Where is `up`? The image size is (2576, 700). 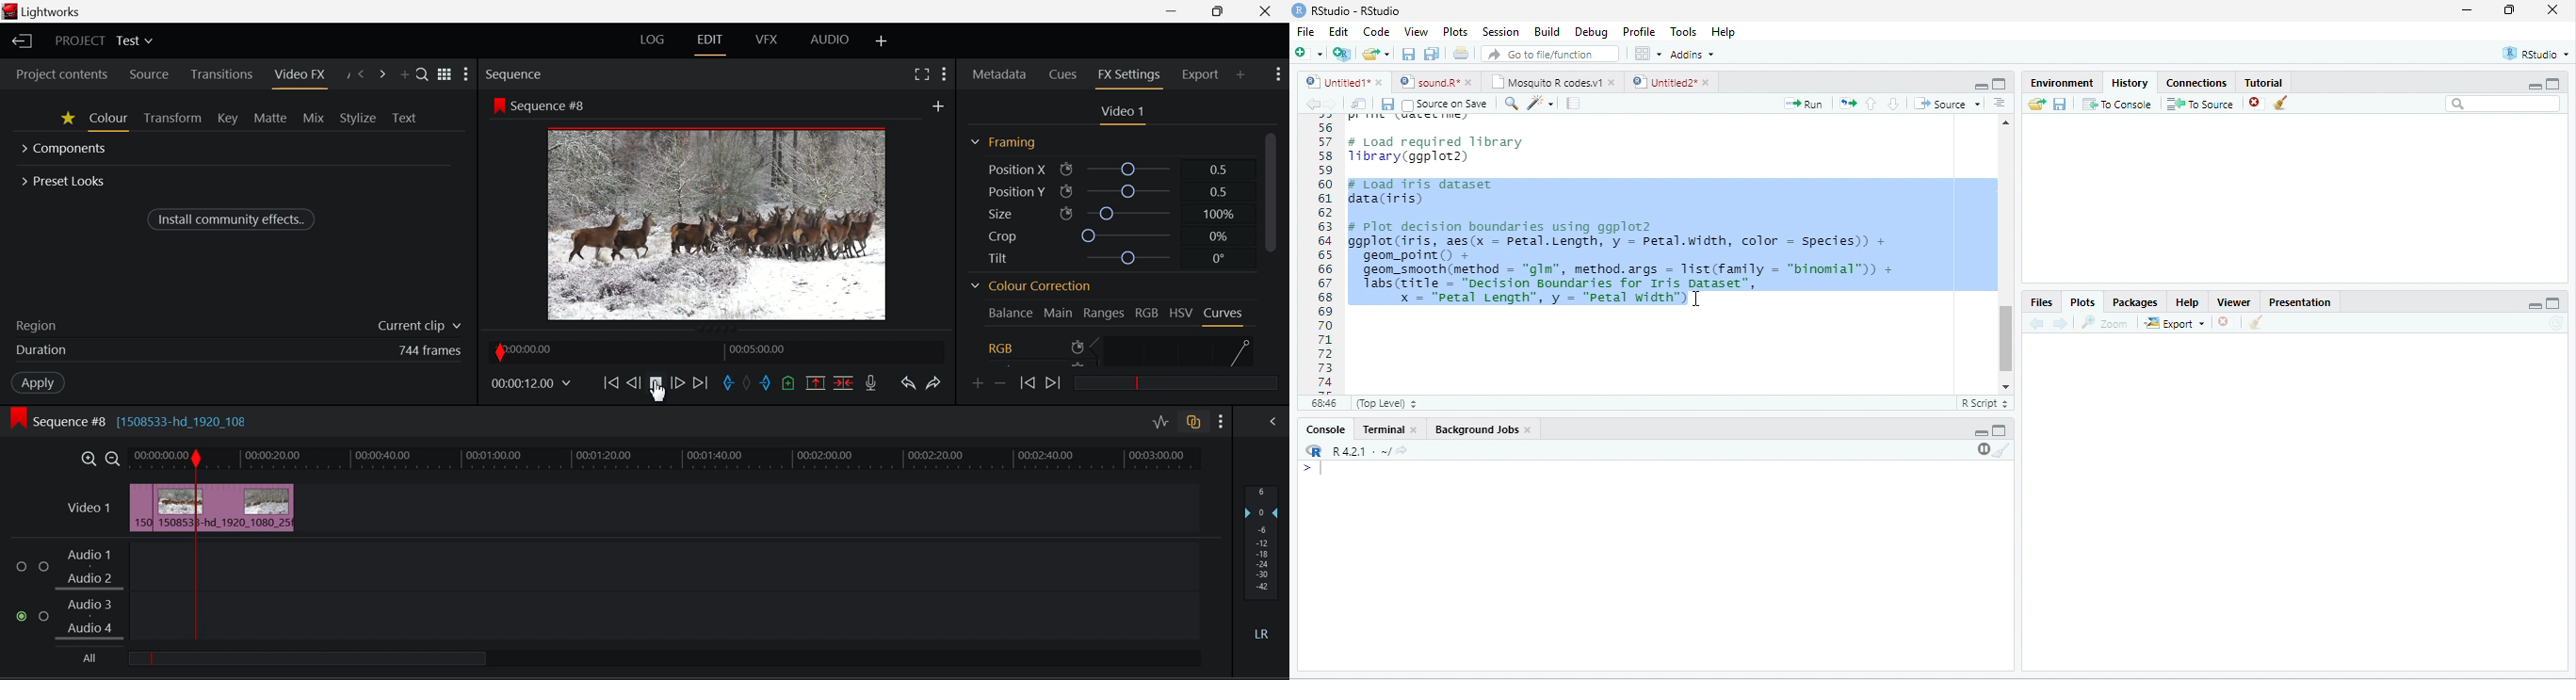 up is located at coordinates (1871, 104).